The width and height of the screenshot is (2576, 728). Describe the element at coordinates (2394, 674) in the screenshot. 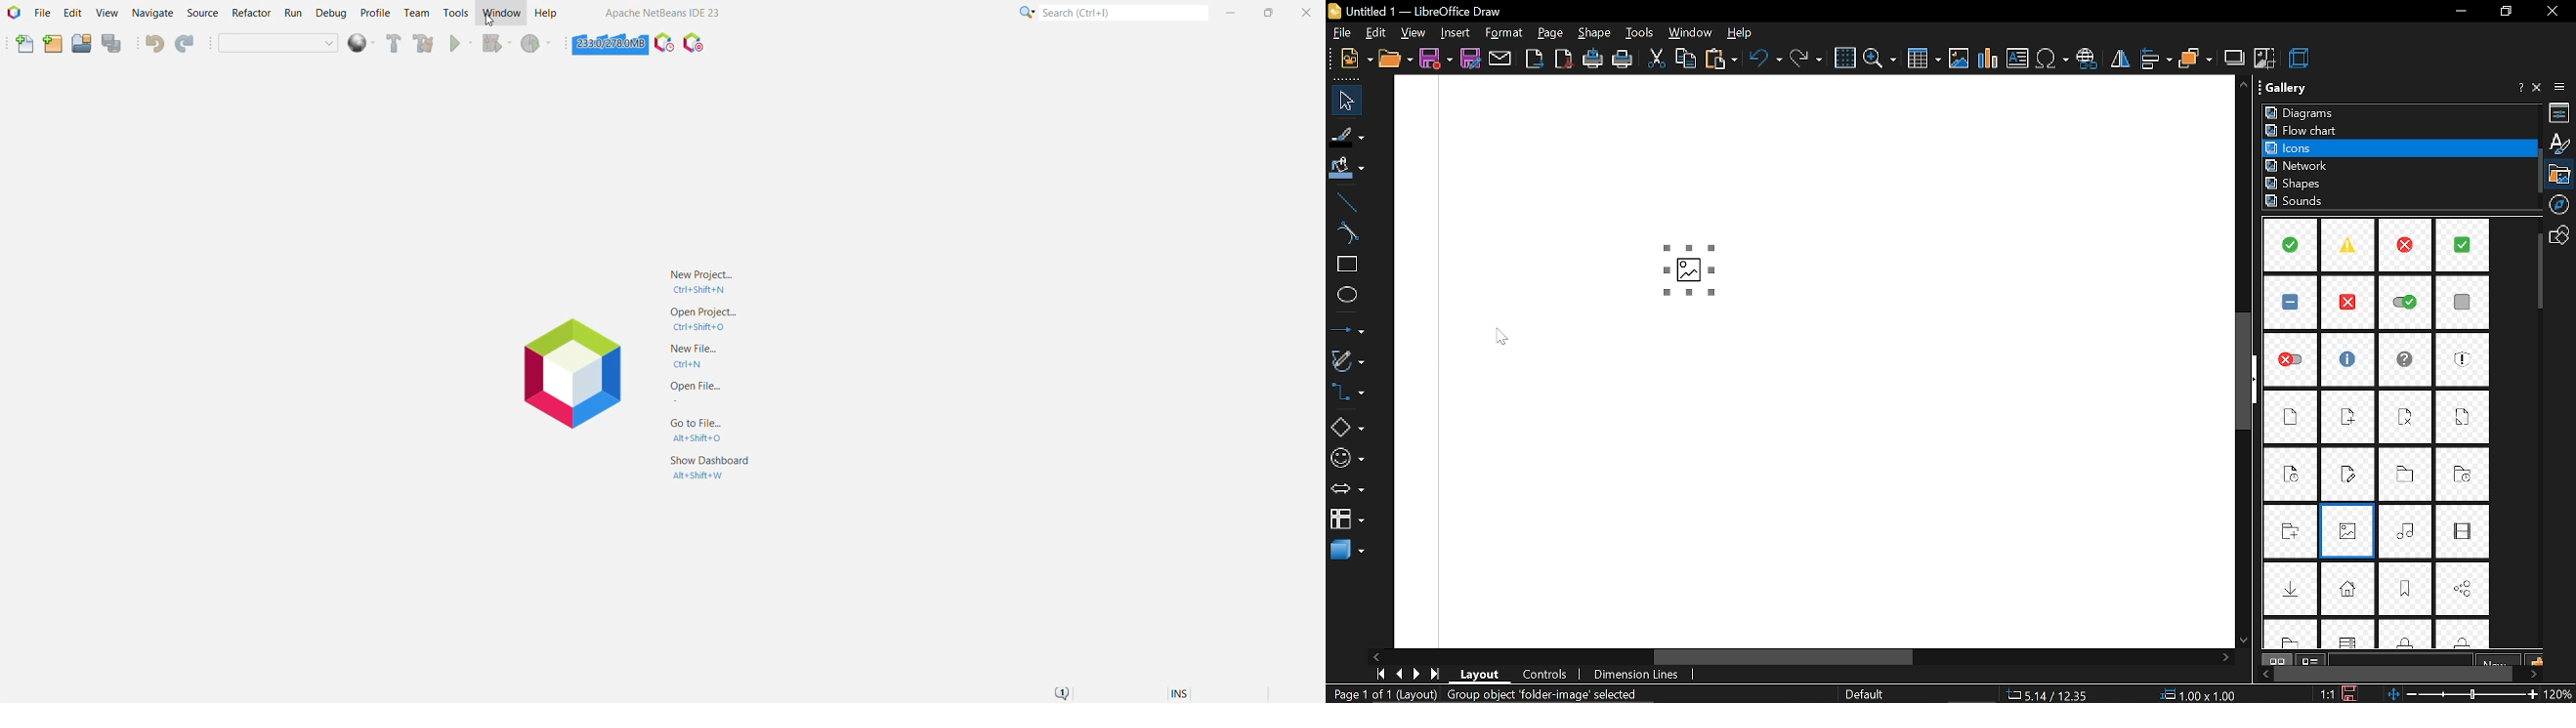

I see `horizontal scrollbar` at that location.